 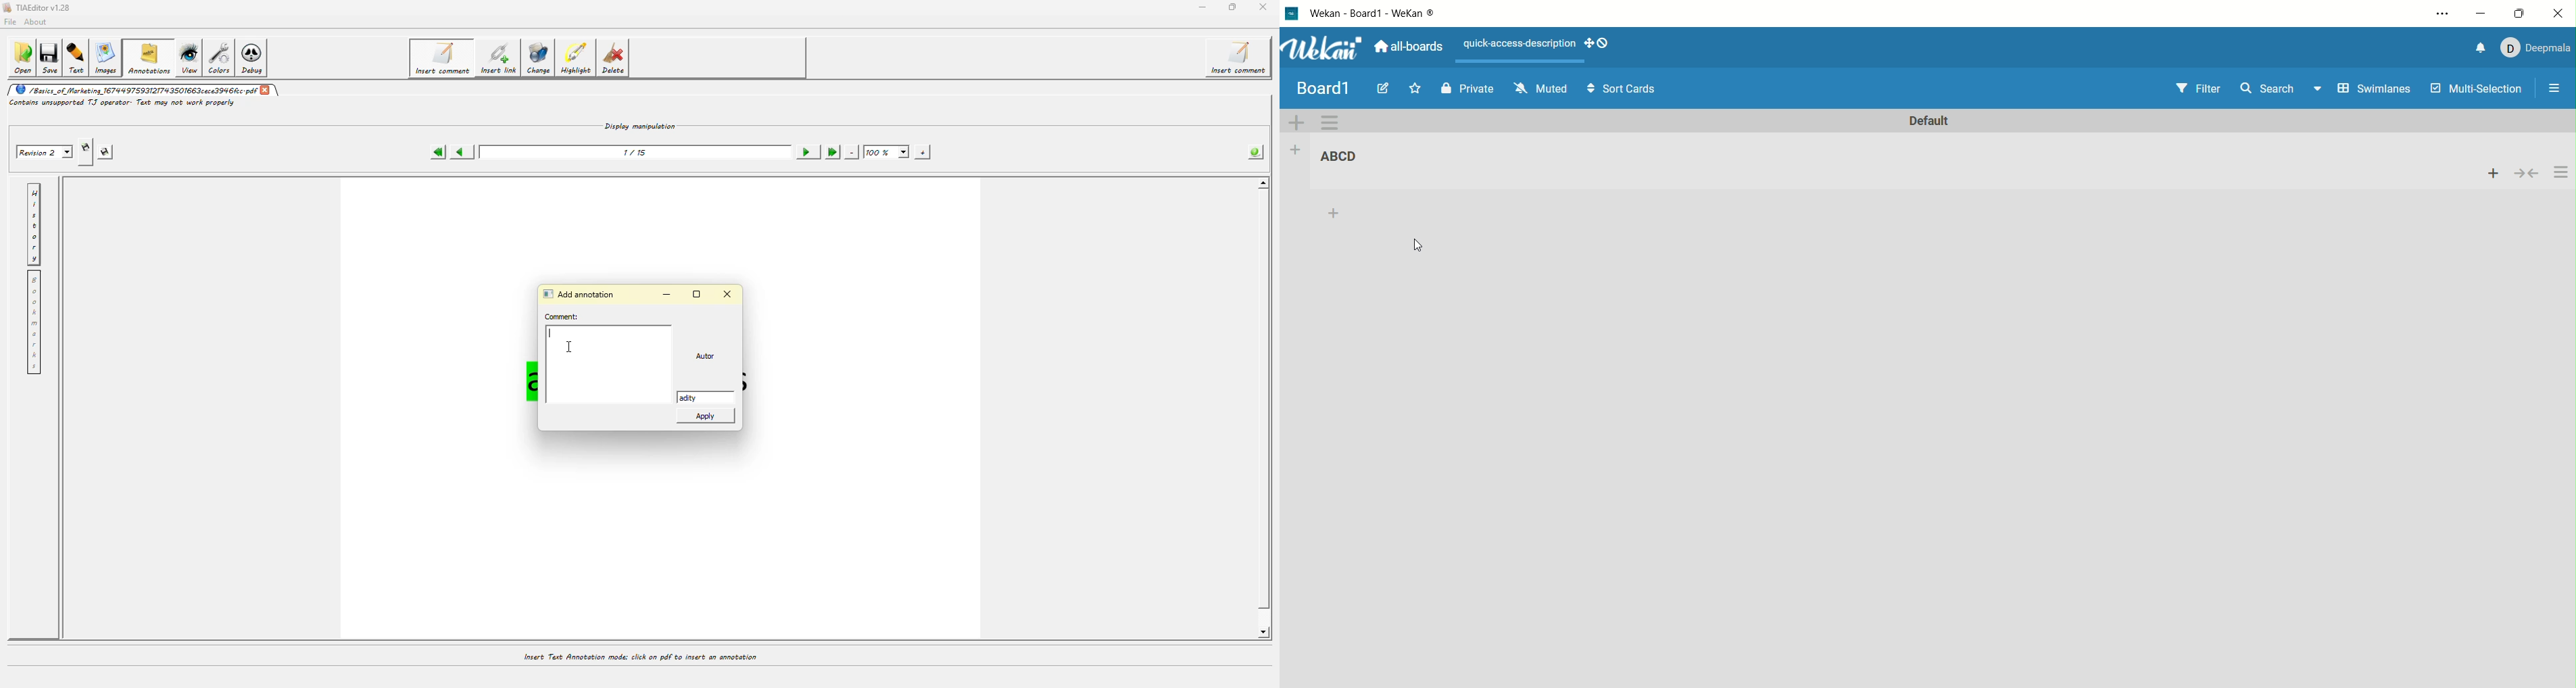 What do you see at coordinates (2523, 11) in the screenshot?
I see `maximize` at bounding box center [2523, 11].